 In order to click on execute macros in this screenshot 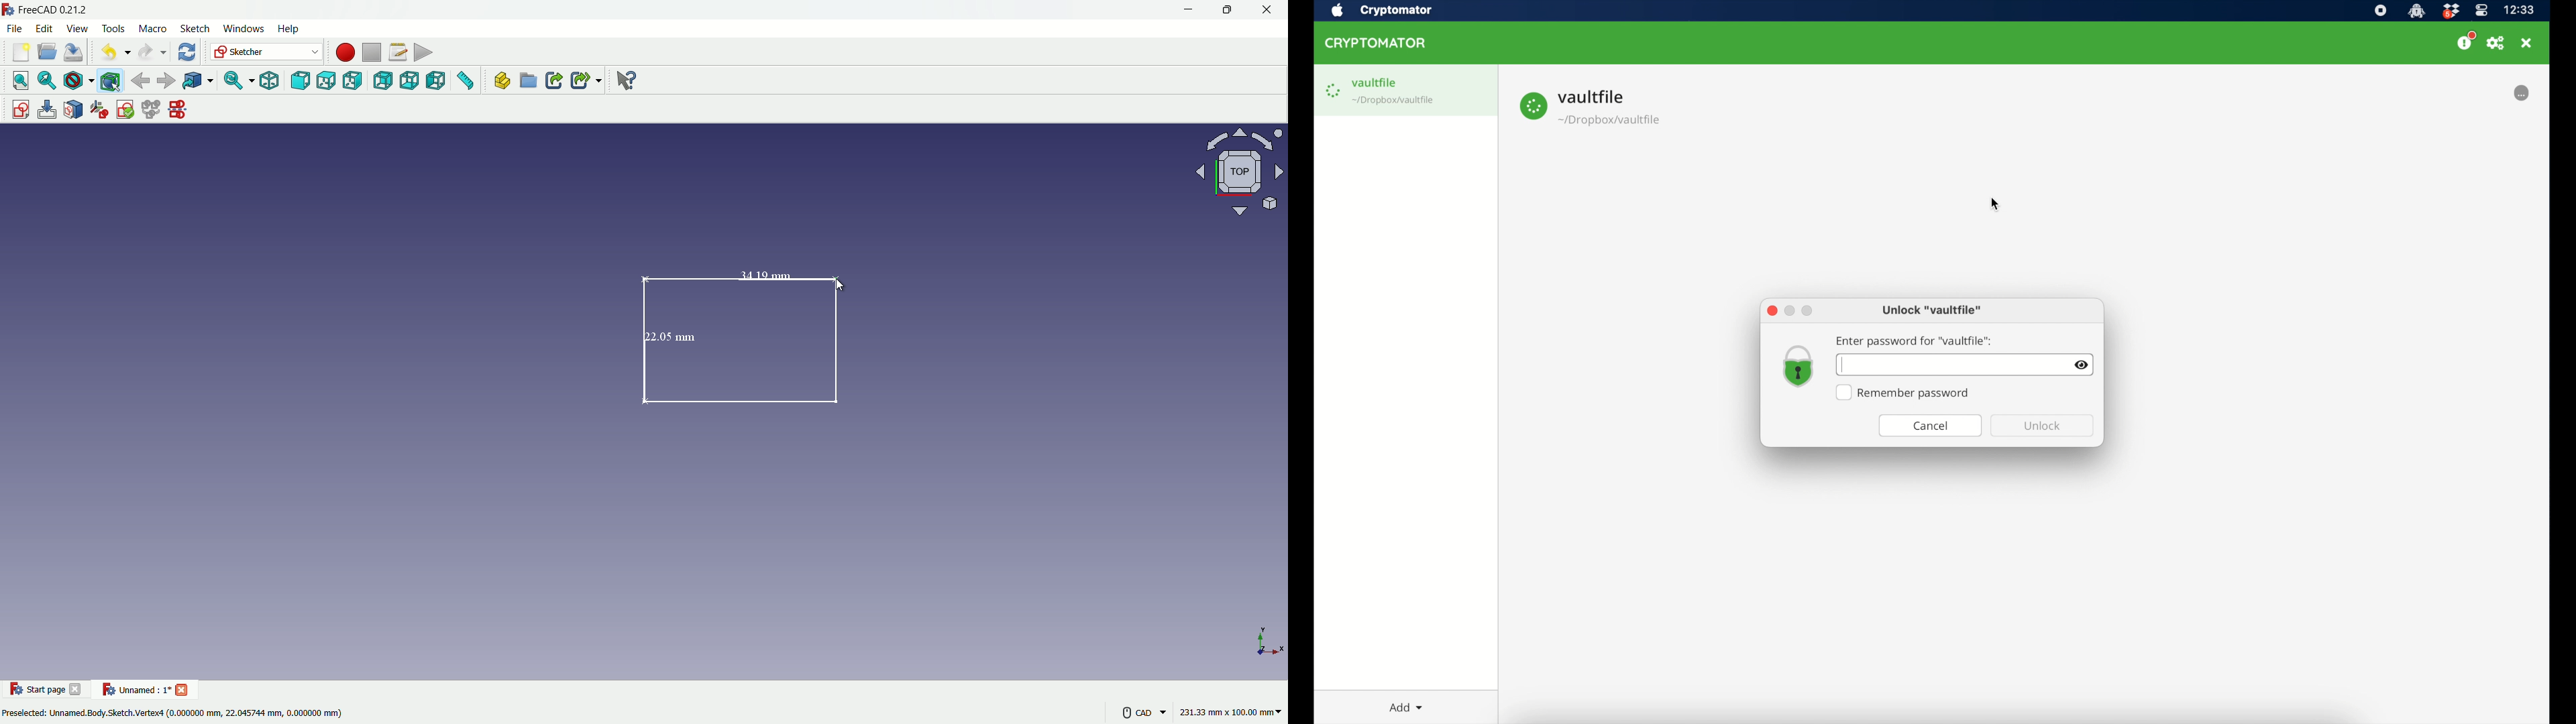, I will do `click(423, 54)`.